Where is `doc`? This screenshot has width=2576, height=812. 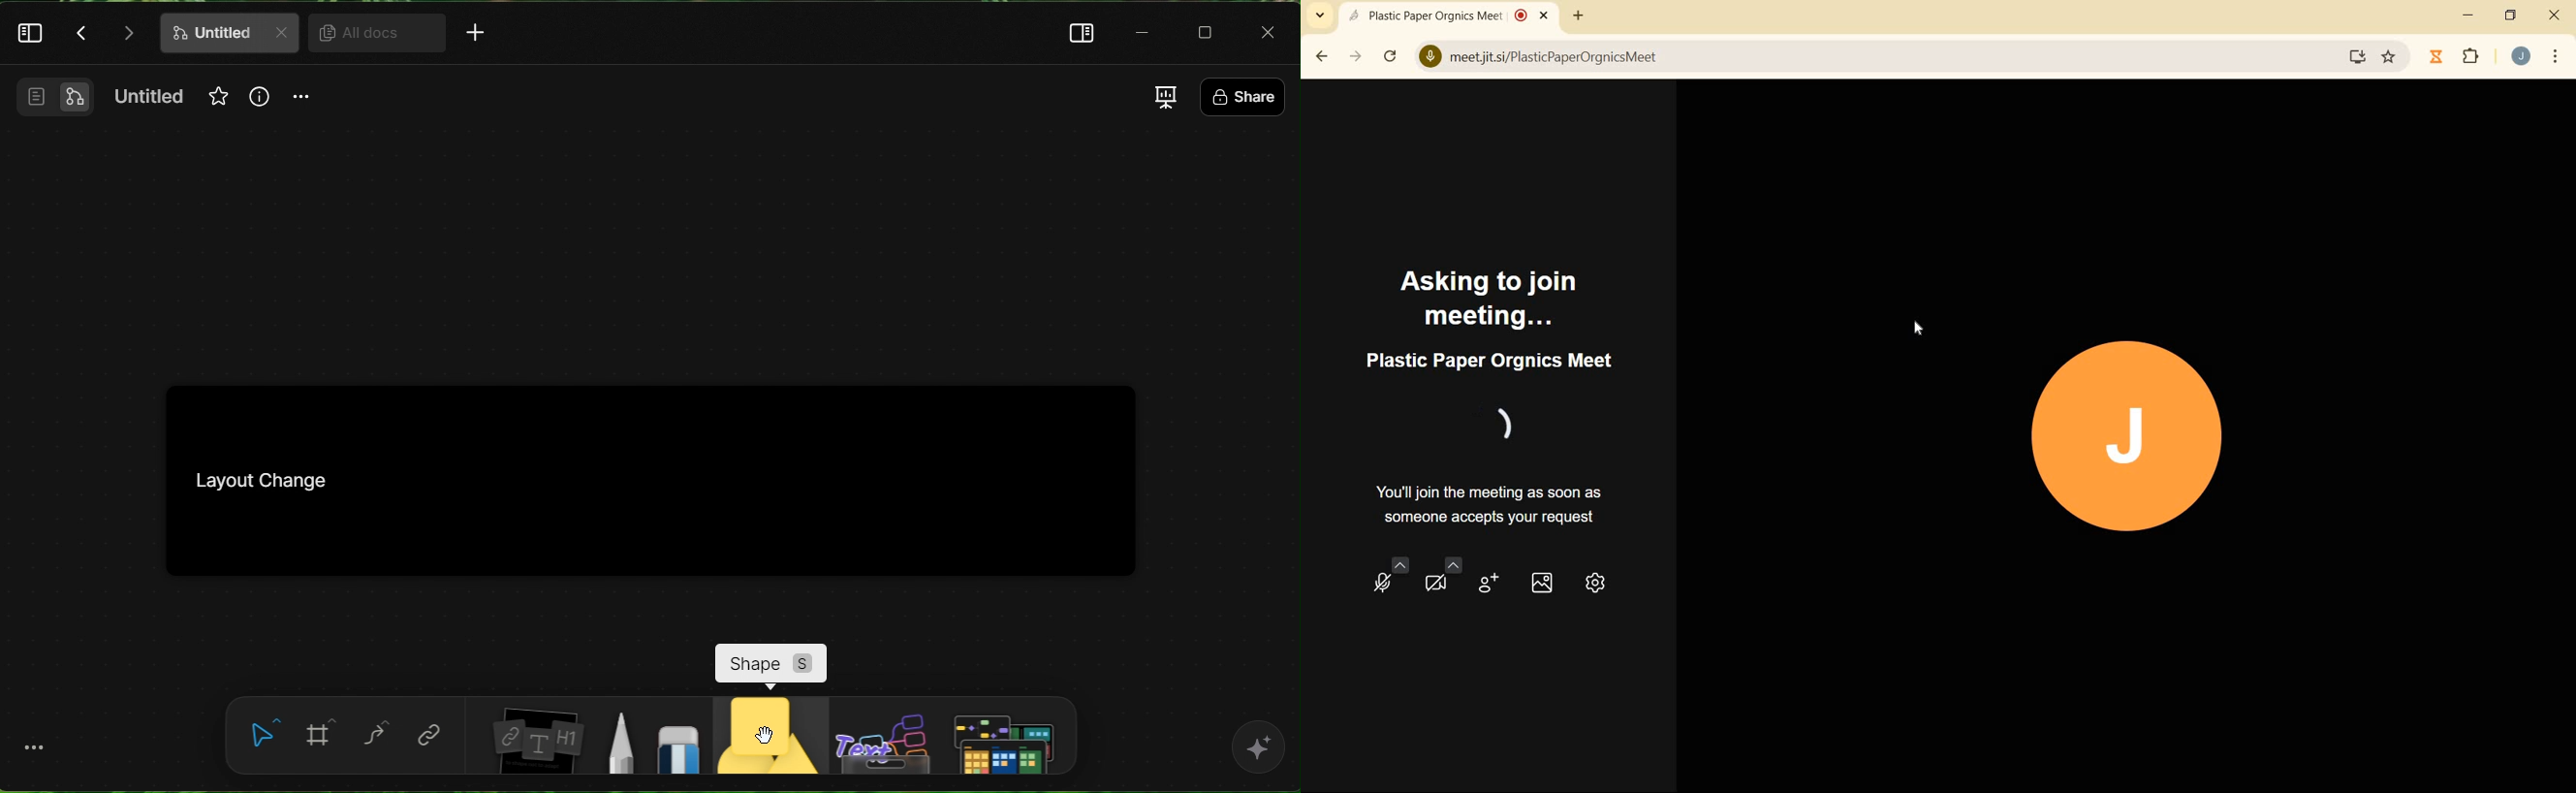
doc is located at coordinates (230, 33).